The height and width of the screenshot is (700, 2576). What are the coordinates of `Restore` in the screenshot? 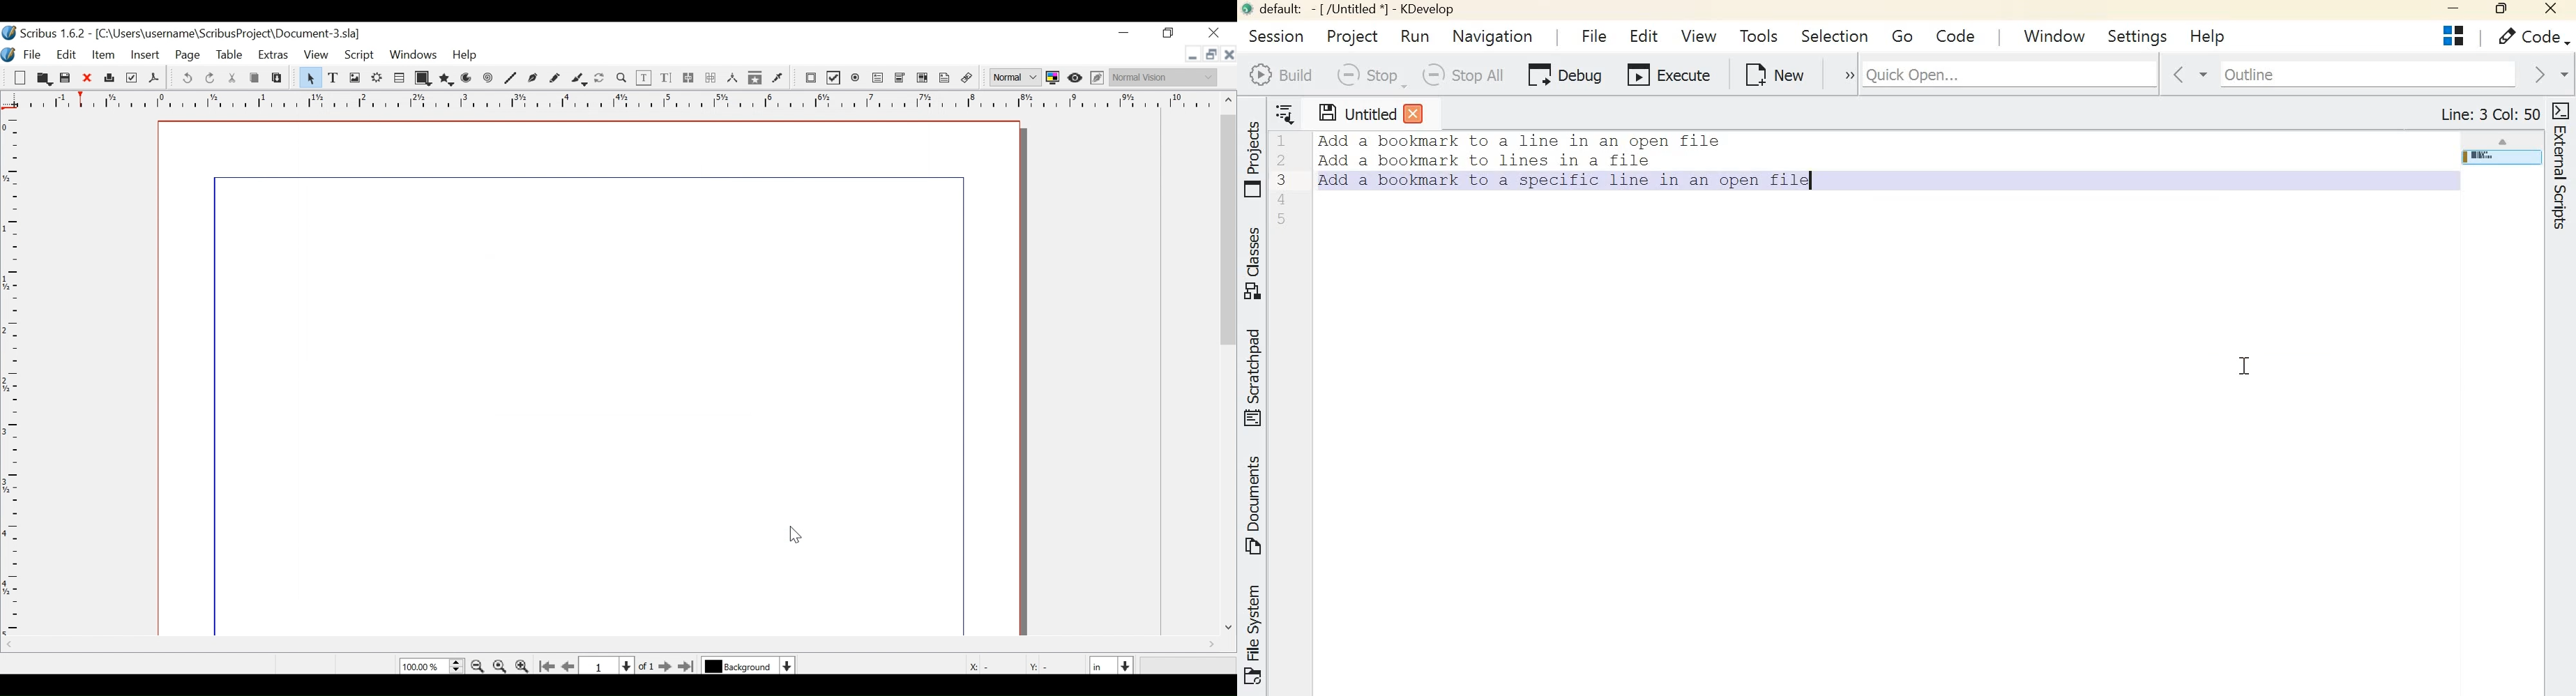 It's located at (1210, 55).